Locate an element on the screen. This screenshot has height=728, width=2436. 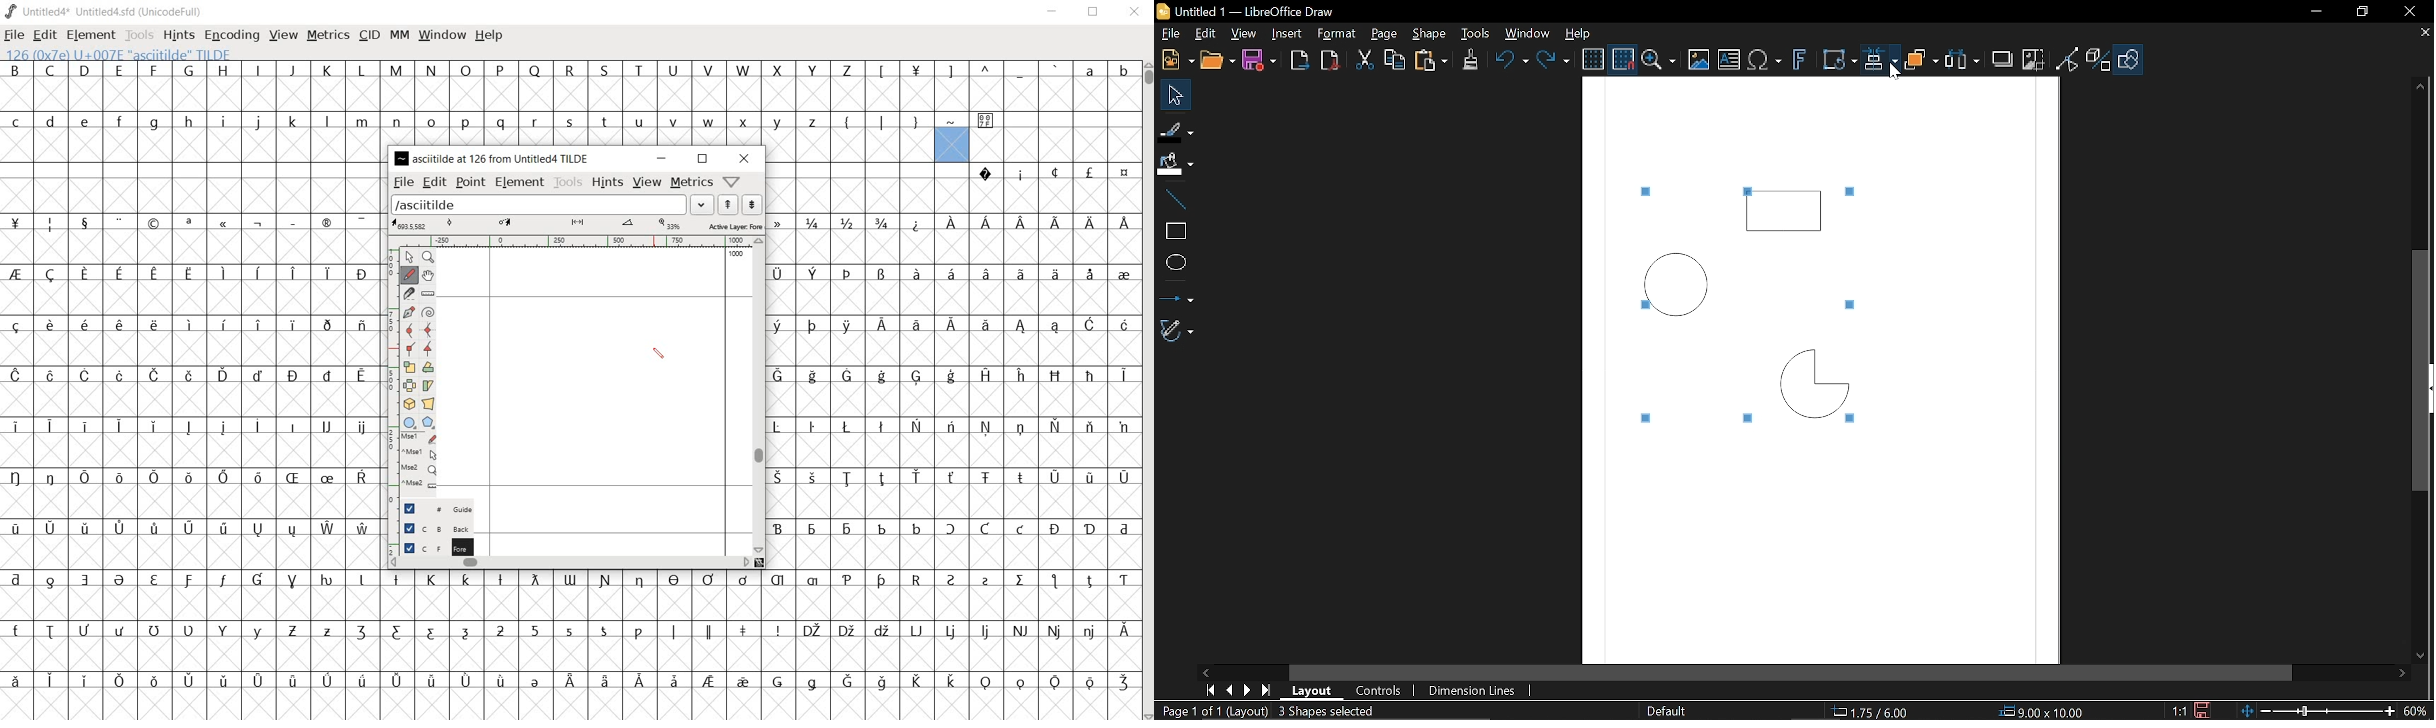
hints is located at coordinates (605, 184).